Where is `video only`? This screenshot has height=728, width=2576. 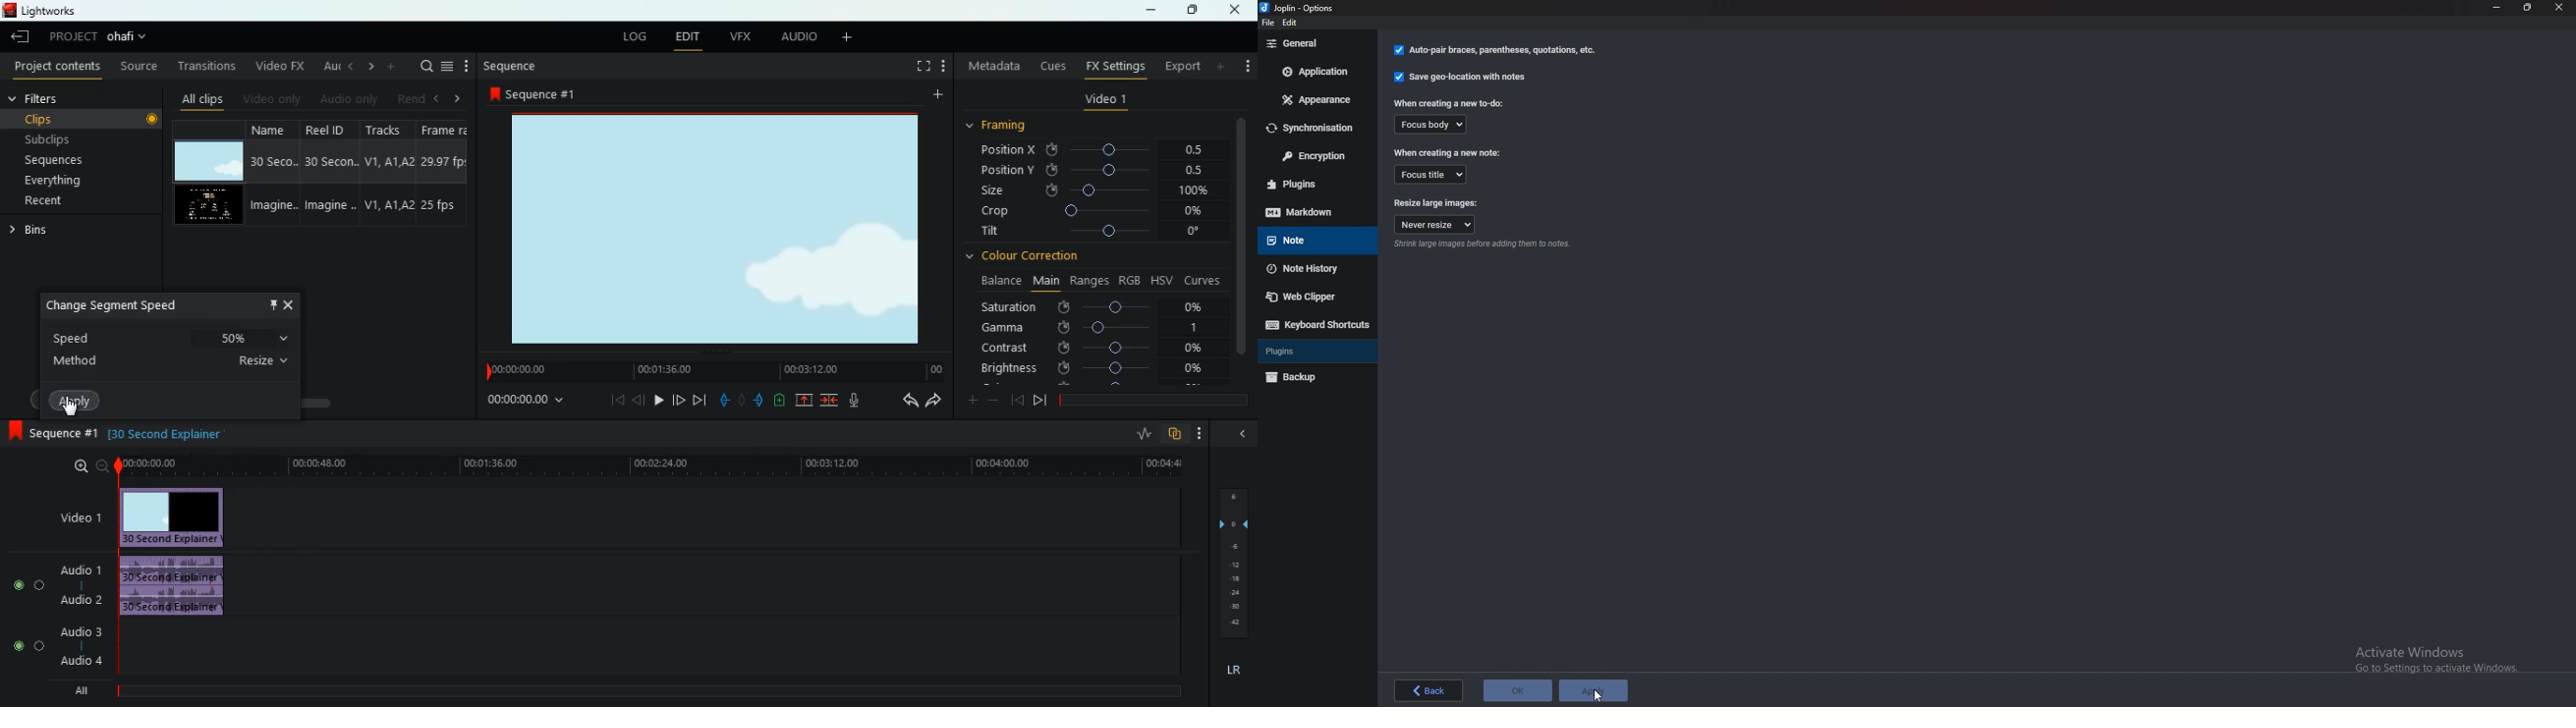 video only is located at coordinates (270, 97).